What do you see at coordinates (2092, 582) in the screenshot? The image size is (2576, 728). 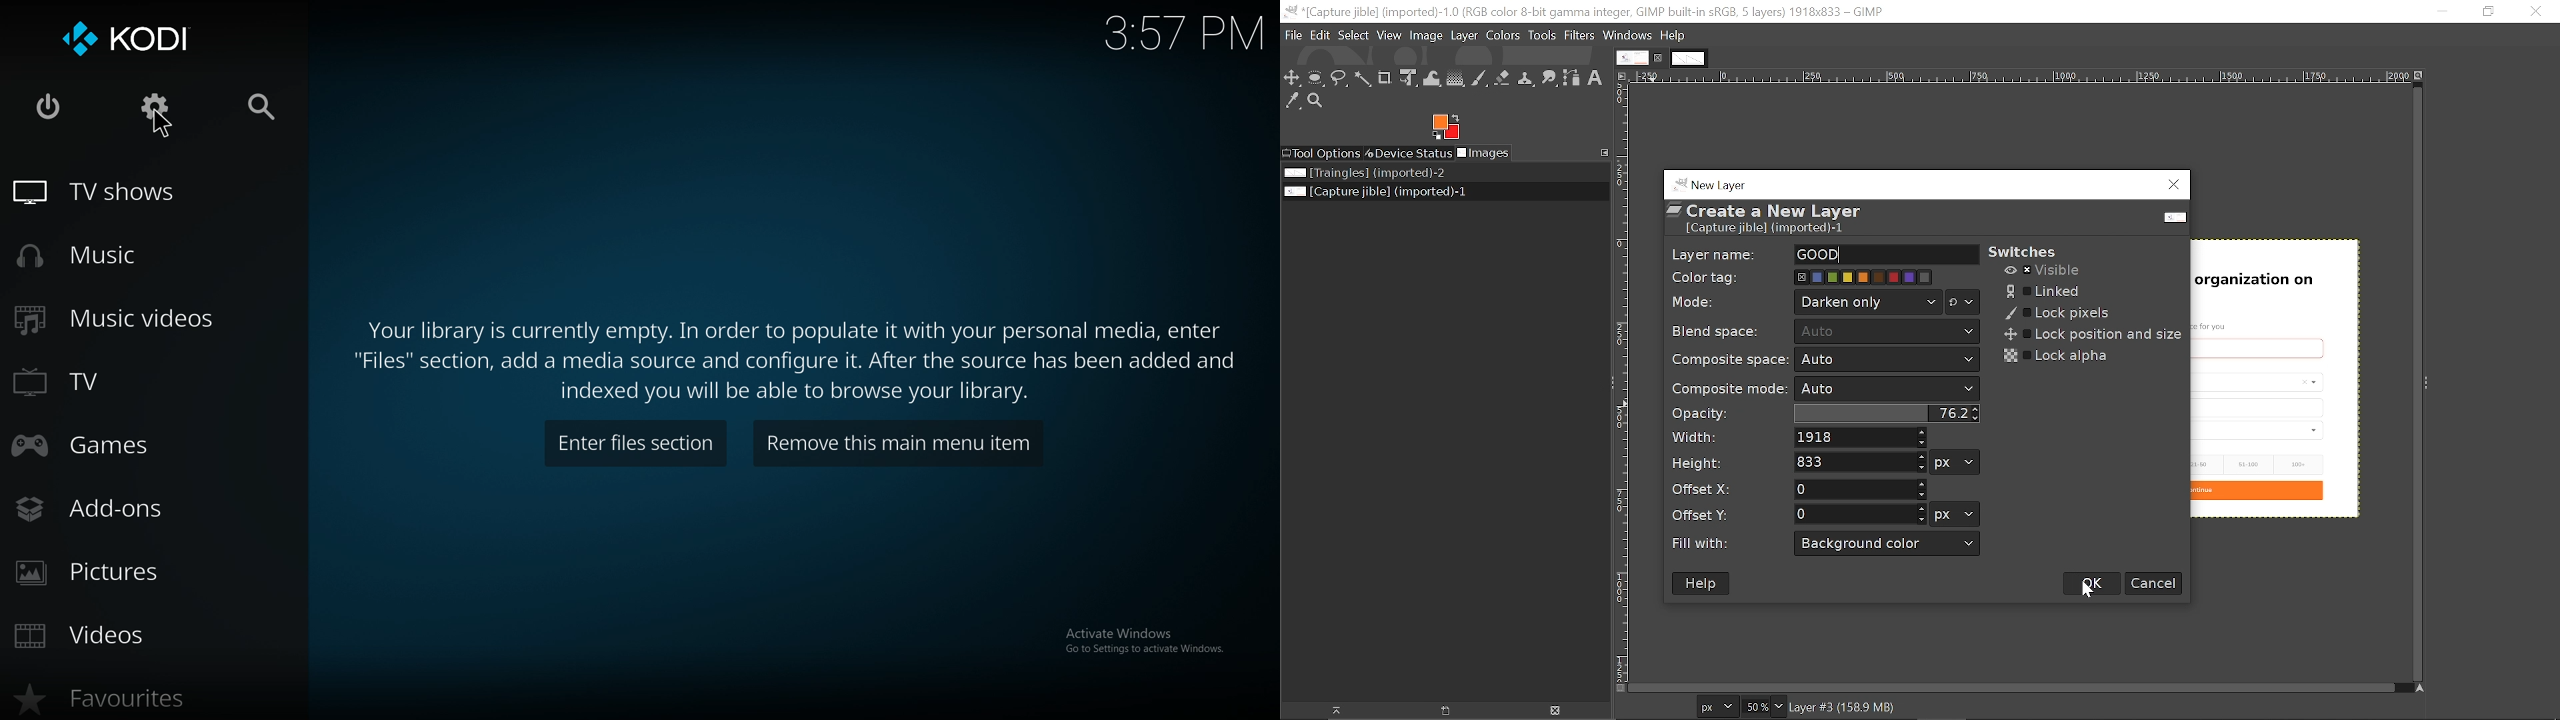 I see `Ok` at bounding box center [2092, 582].